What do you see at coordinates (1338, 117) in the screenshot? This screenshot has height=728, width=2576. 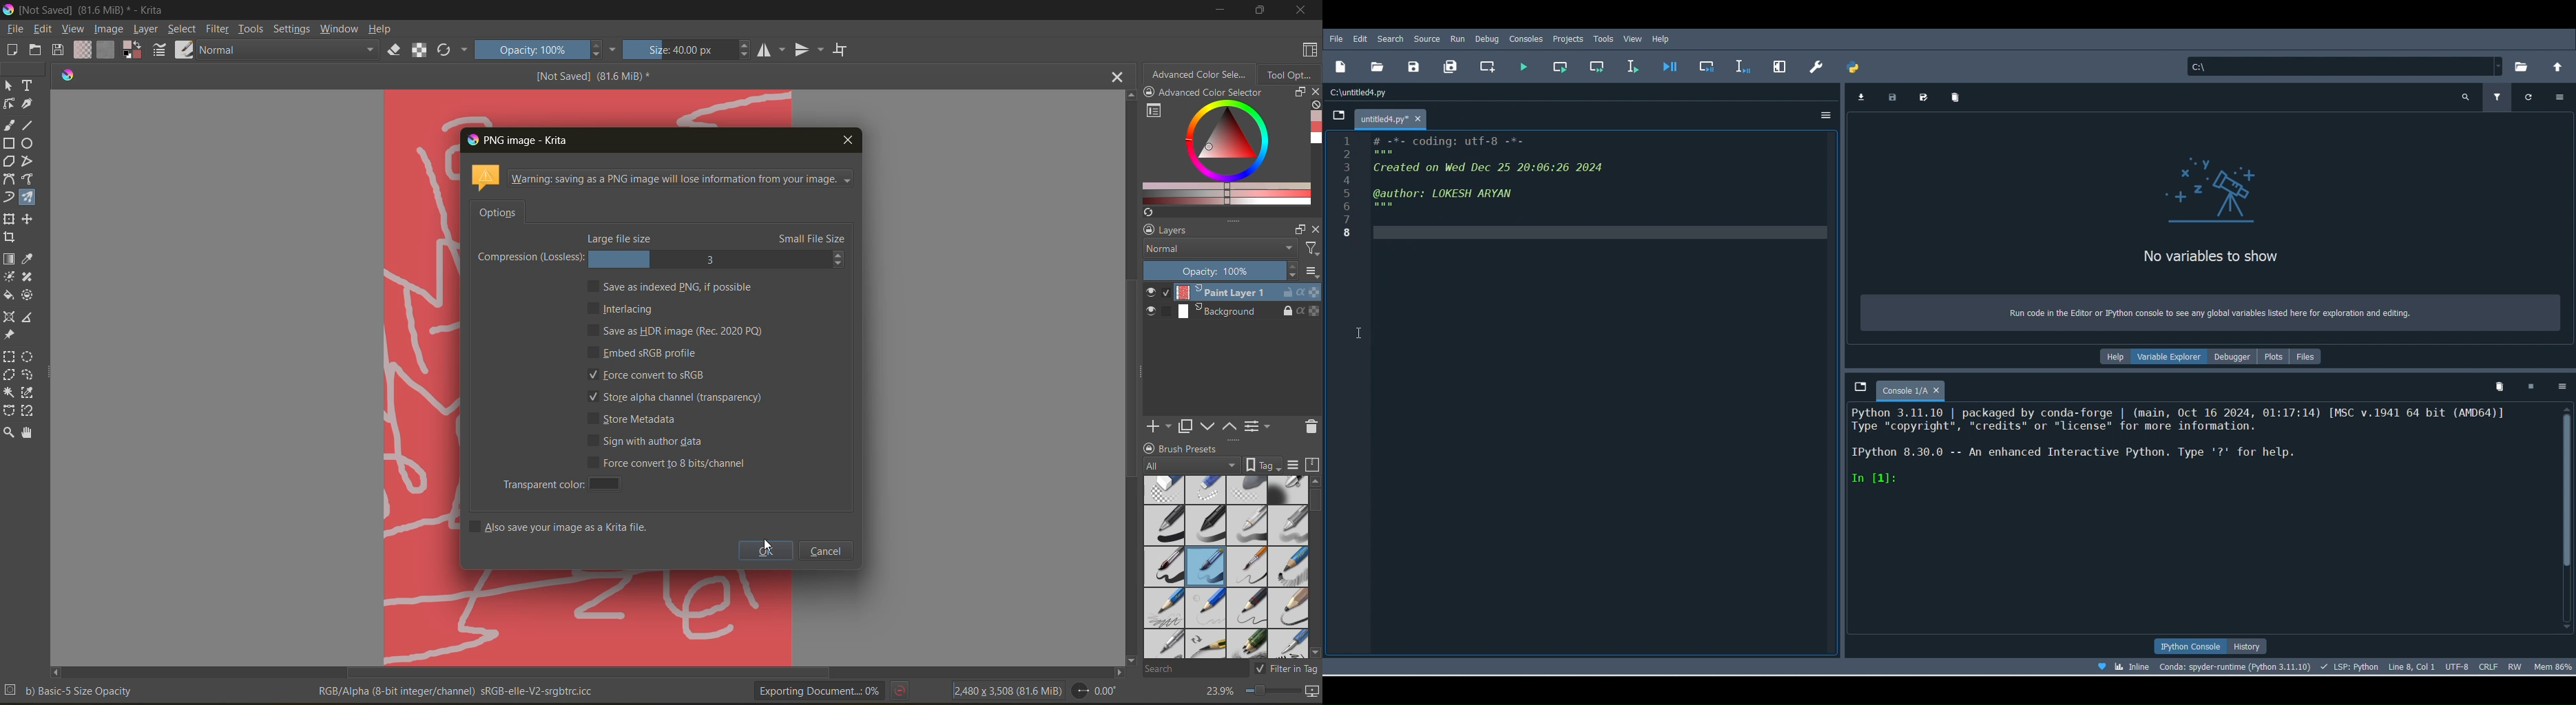 I see `Browse tabs` at bounding box center [1338, 117].